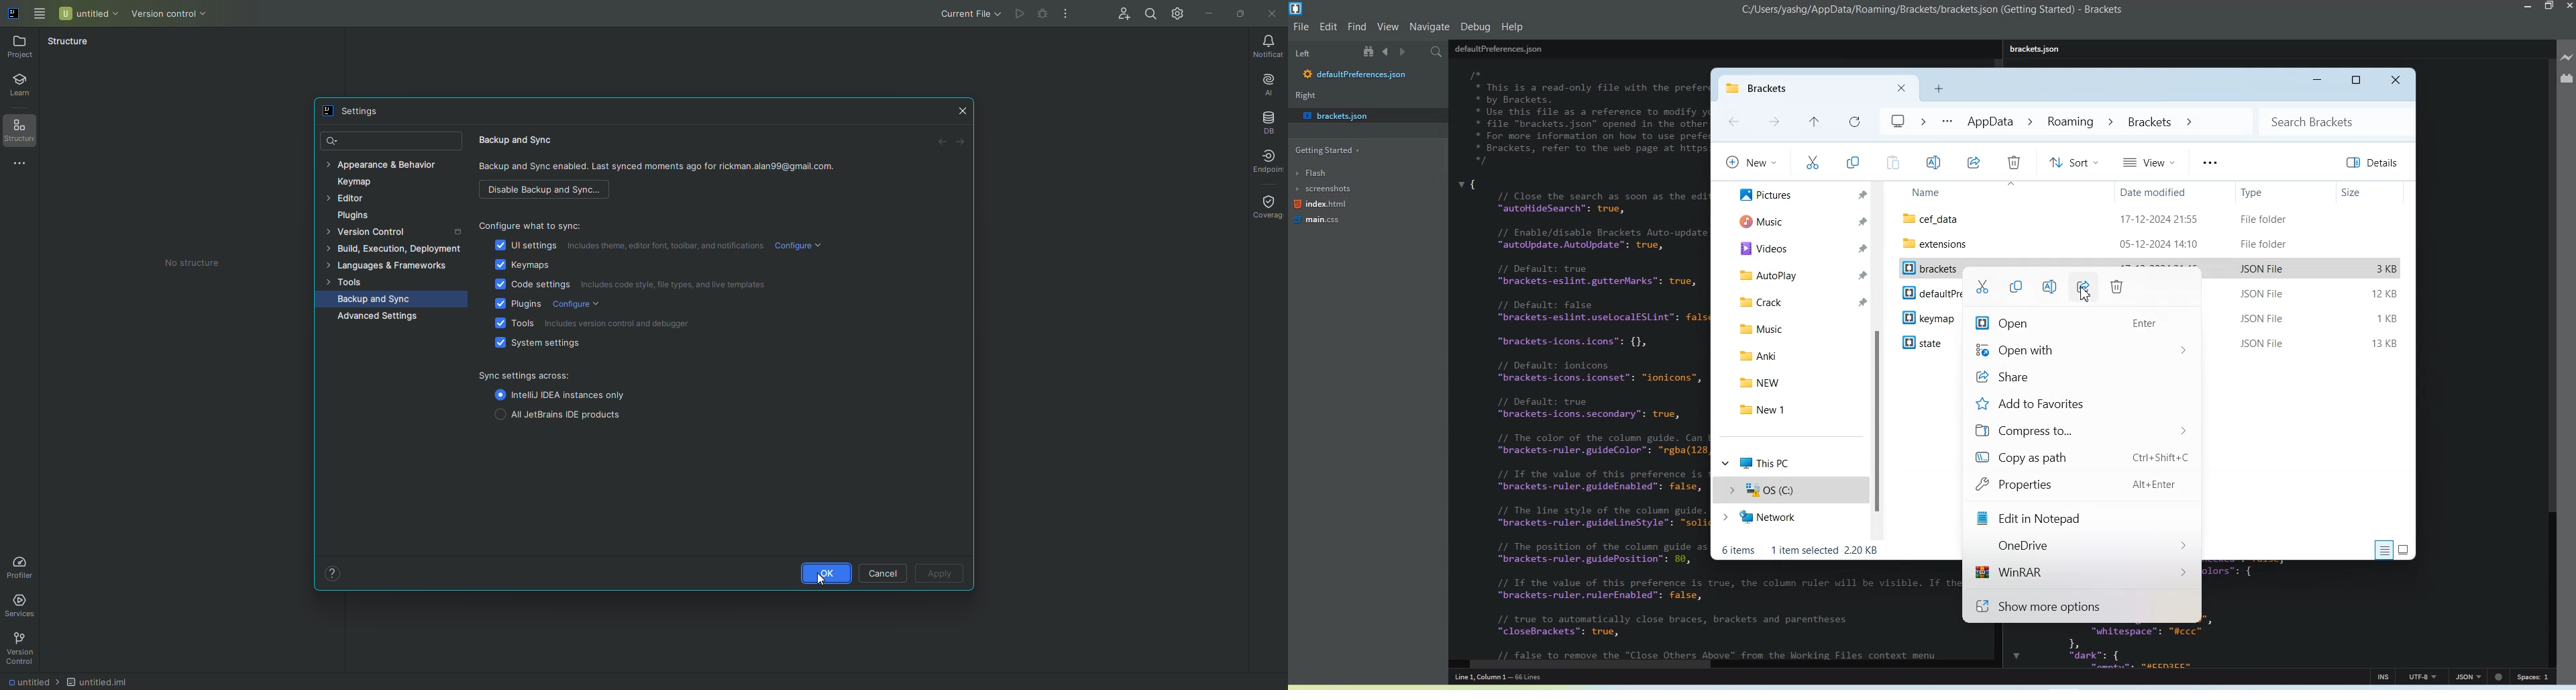 The height and width of the screenshot is (700, 2576). Describe the element at coordinates (1902, 88) in the screenshot. I see `Close` at that location.